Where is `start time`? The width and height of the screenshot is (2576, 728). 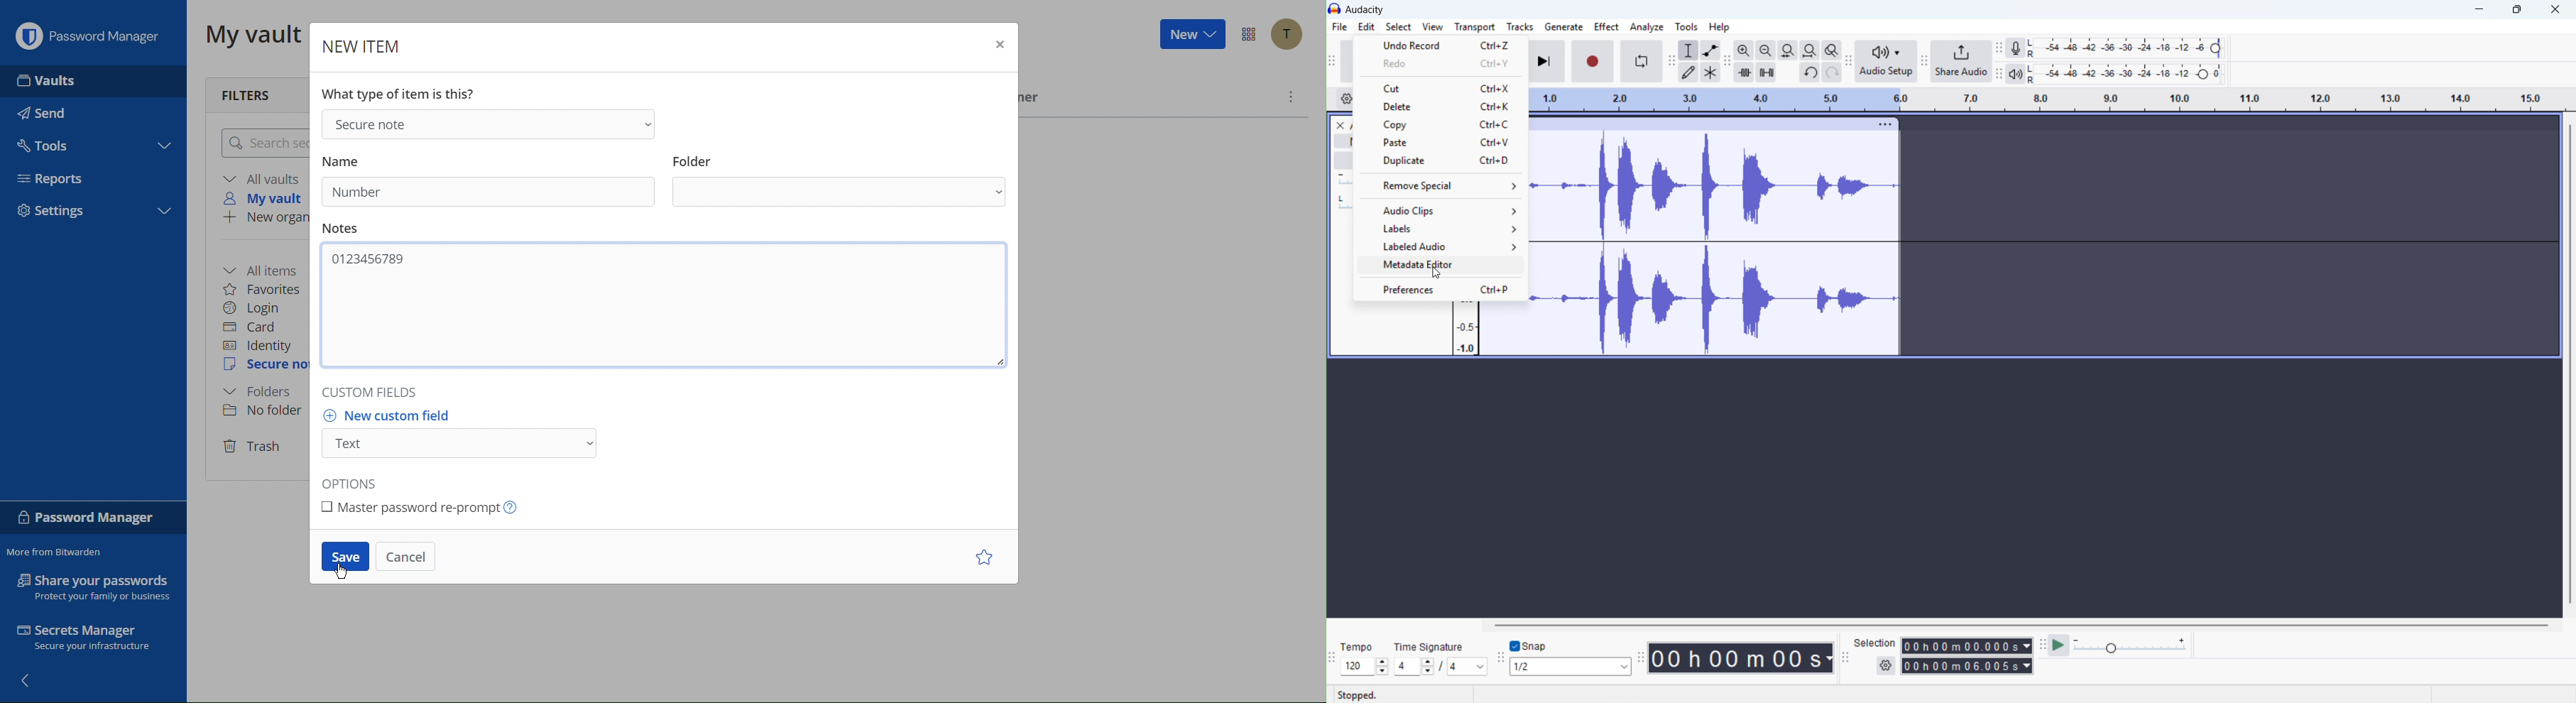 start time is located at coordinates (1966, 645).